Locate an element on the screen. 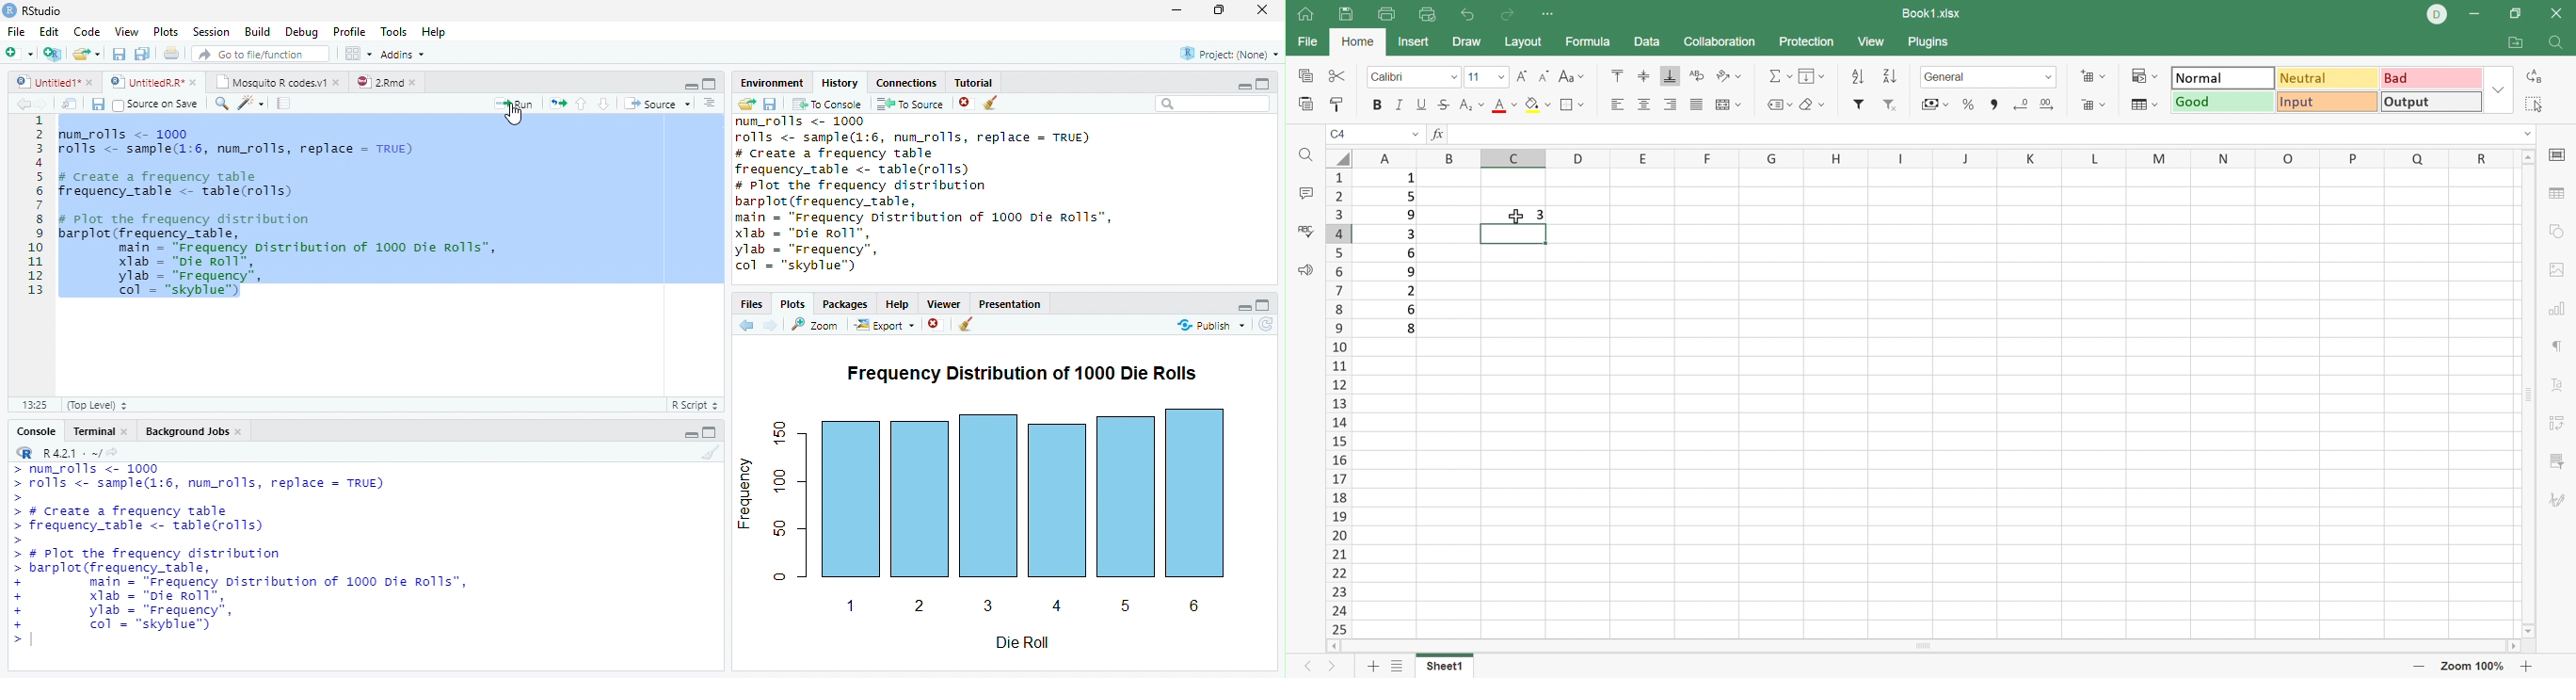  Underline is located at coordinates (1423, 104).